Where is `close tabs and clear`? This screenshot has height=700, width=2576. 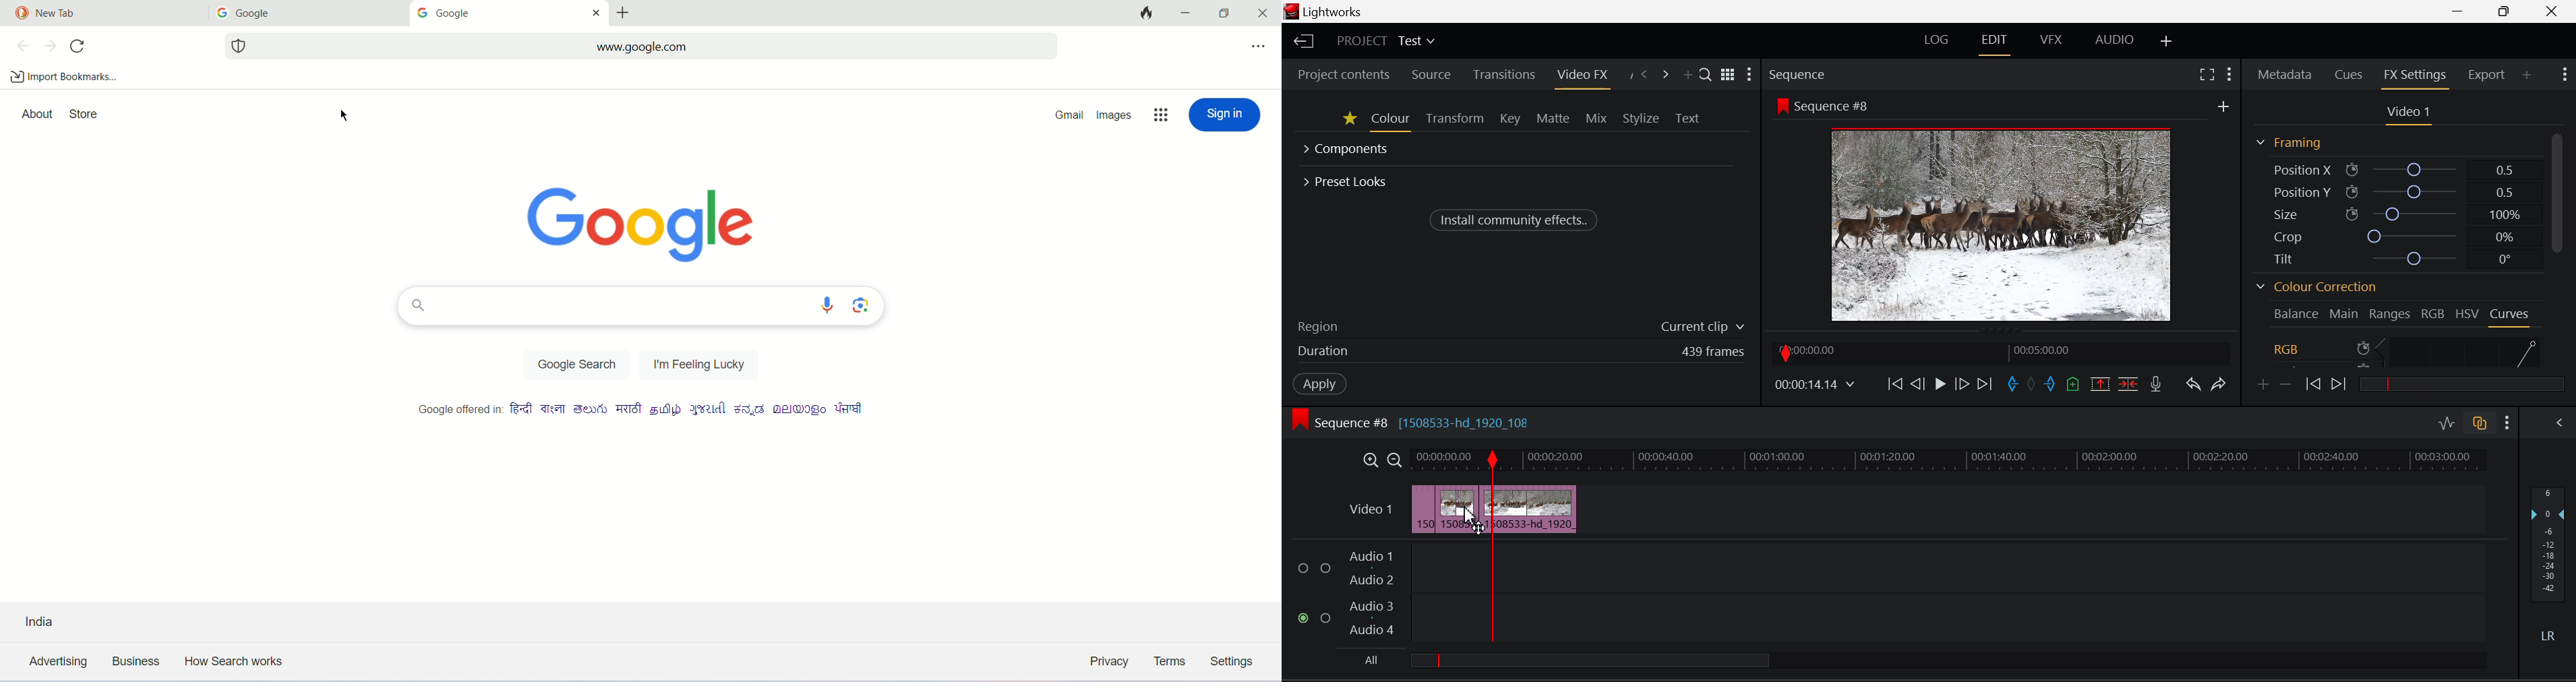 close tabs and clear is located at coordinates (1148, 13).